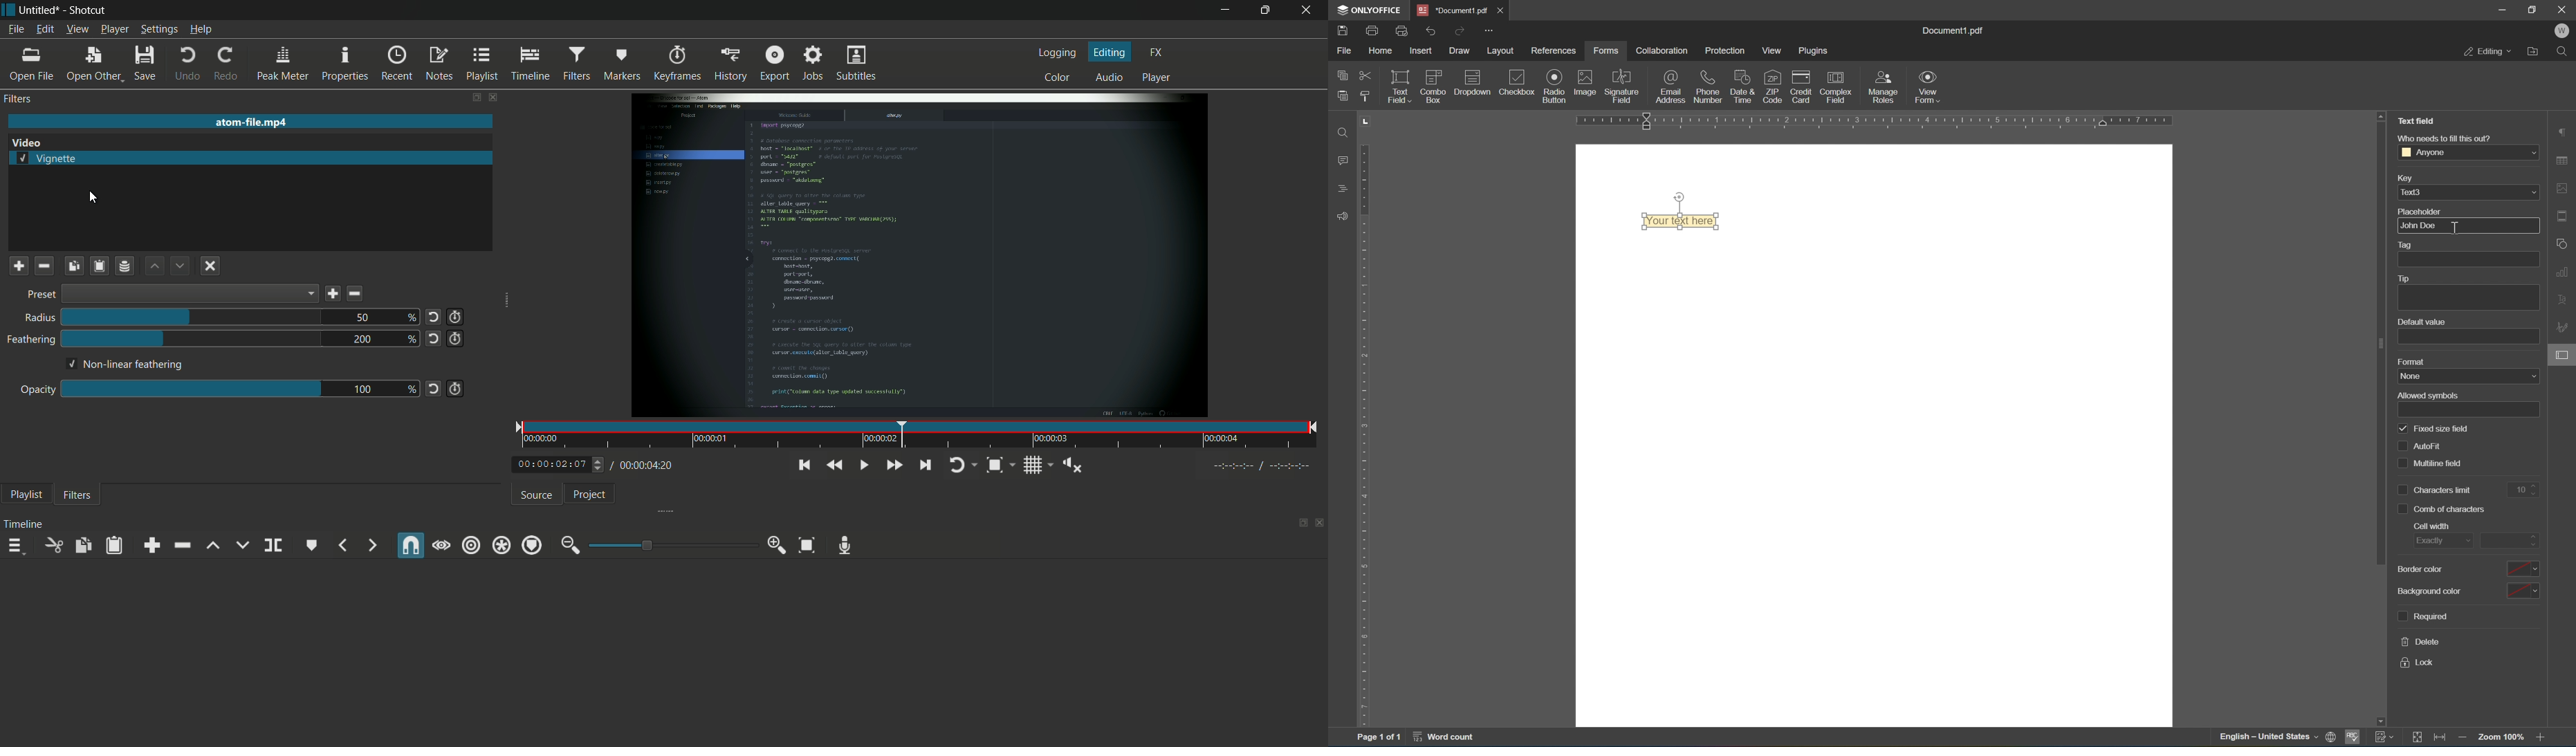 This screenshot has height=756, width=2576. I want to click on add keyframes to this parameter, so click(454, 339).